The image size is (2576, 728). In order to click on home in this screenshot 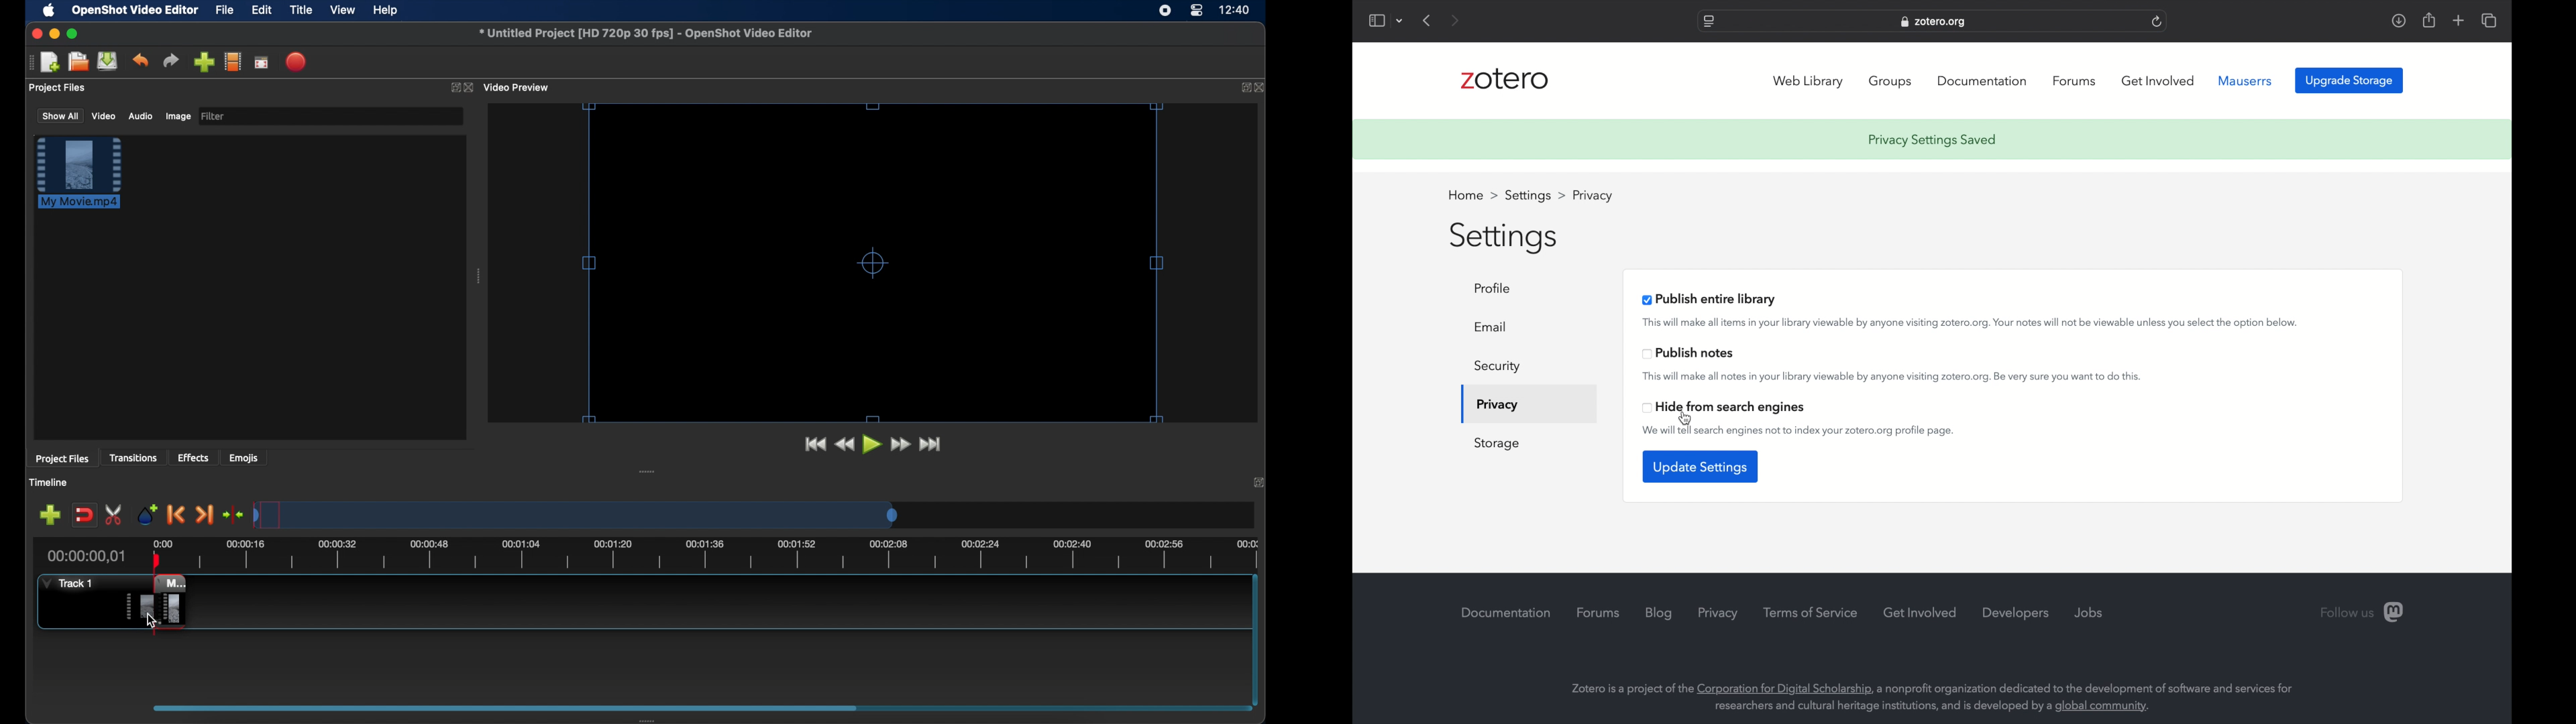, I will do `click(1473, 195)`.